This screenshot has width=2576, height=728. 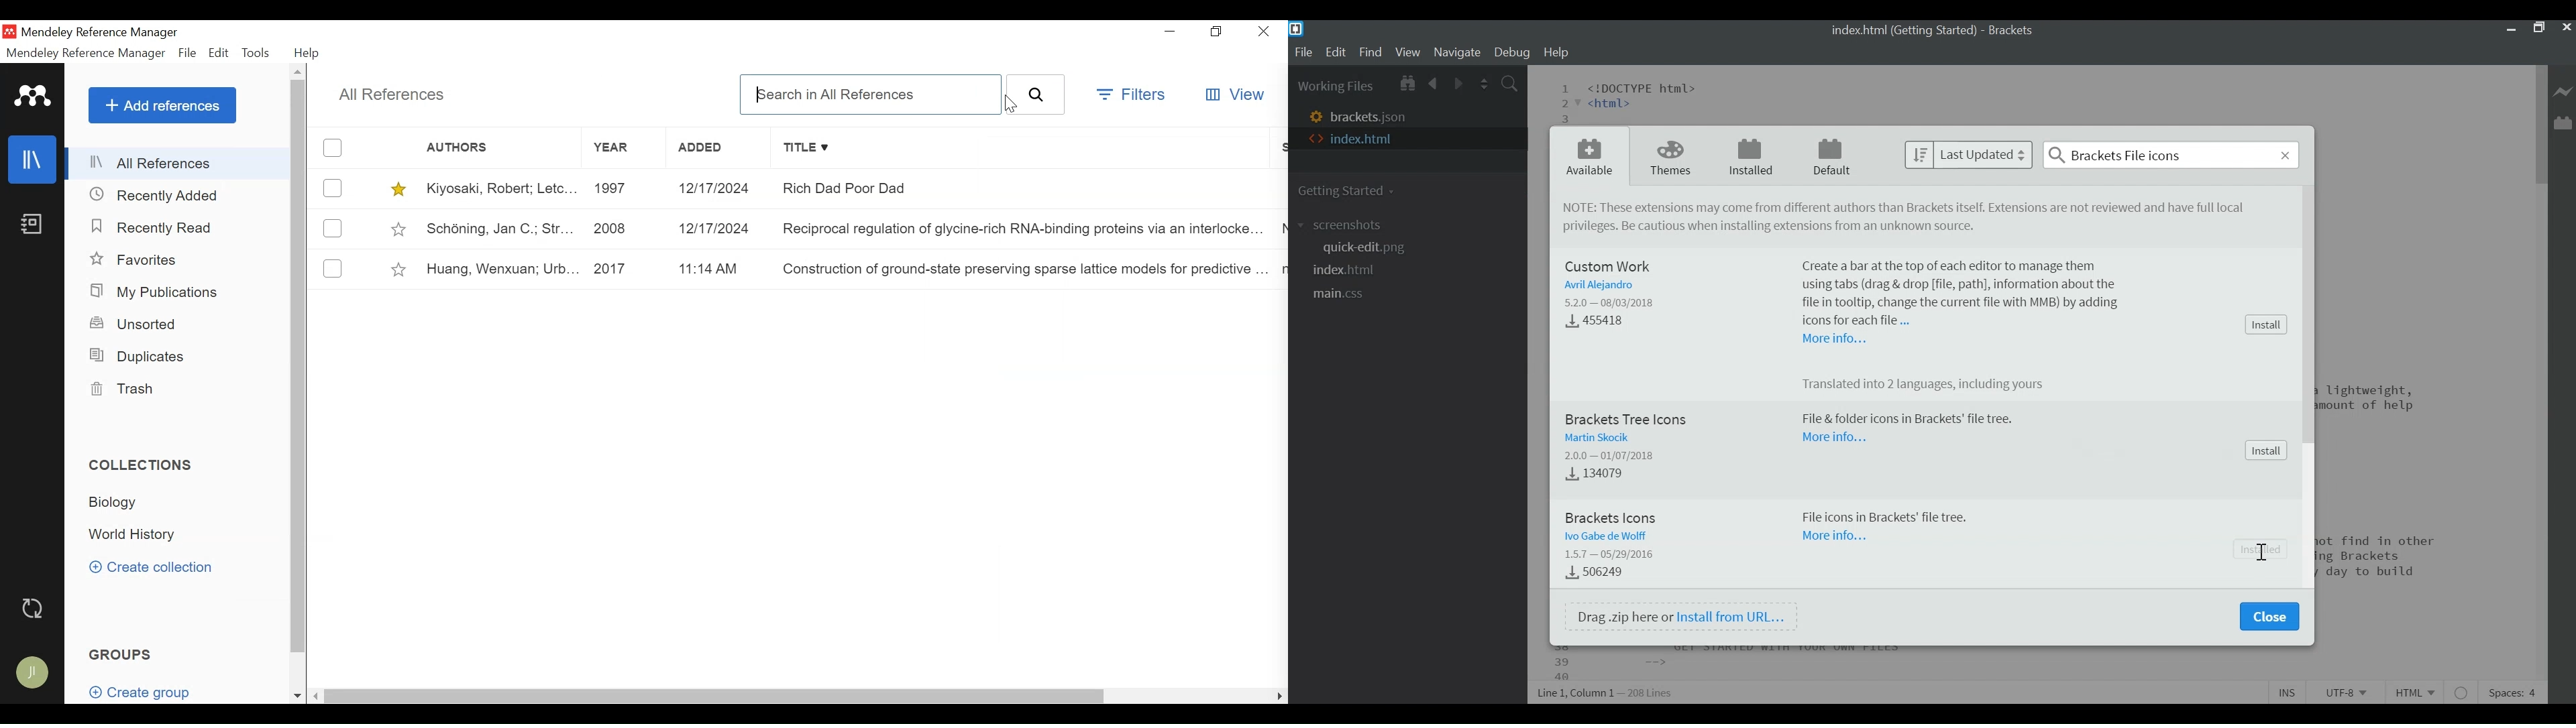 I want to click on File & Folder icons in Brackets file tree, so click(x=1907, y=420).